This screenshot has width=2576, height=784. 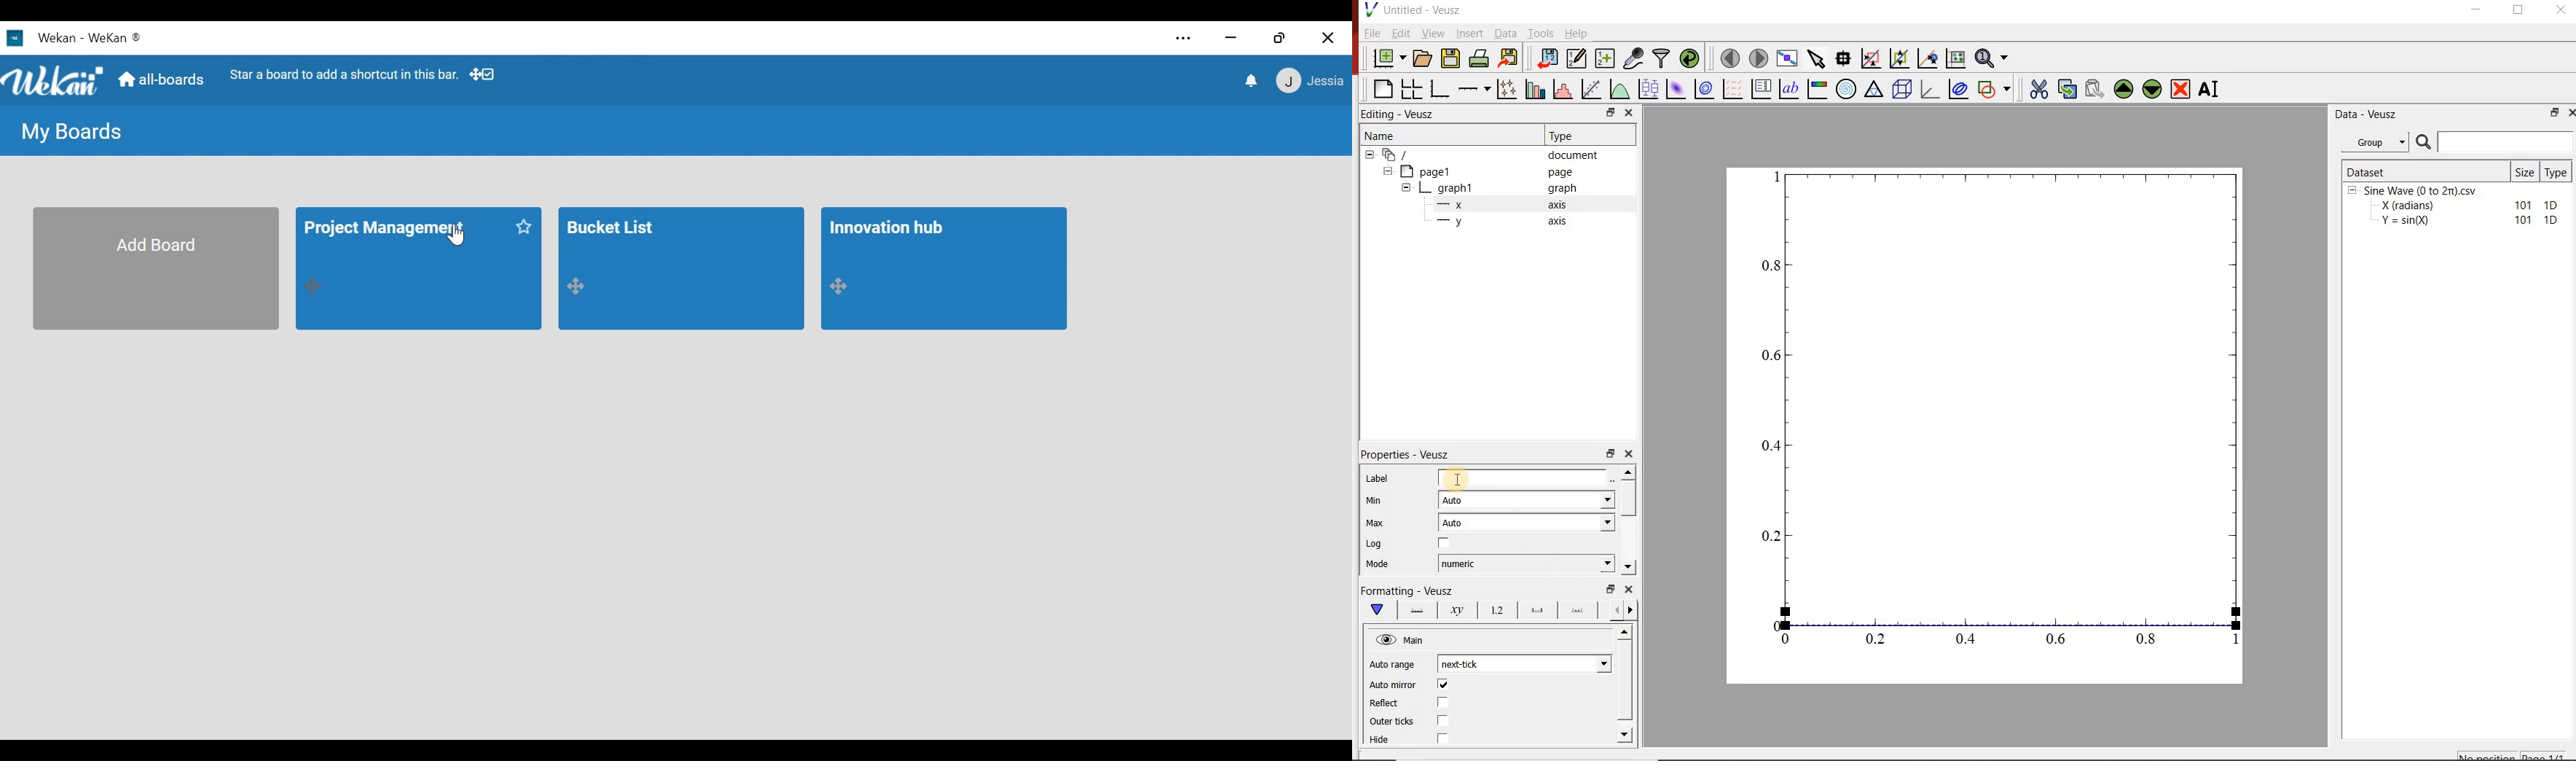 What do you see at coordinates (1534, 611) in the screenshot?
I see `options` at bounding box center [1534, 611].